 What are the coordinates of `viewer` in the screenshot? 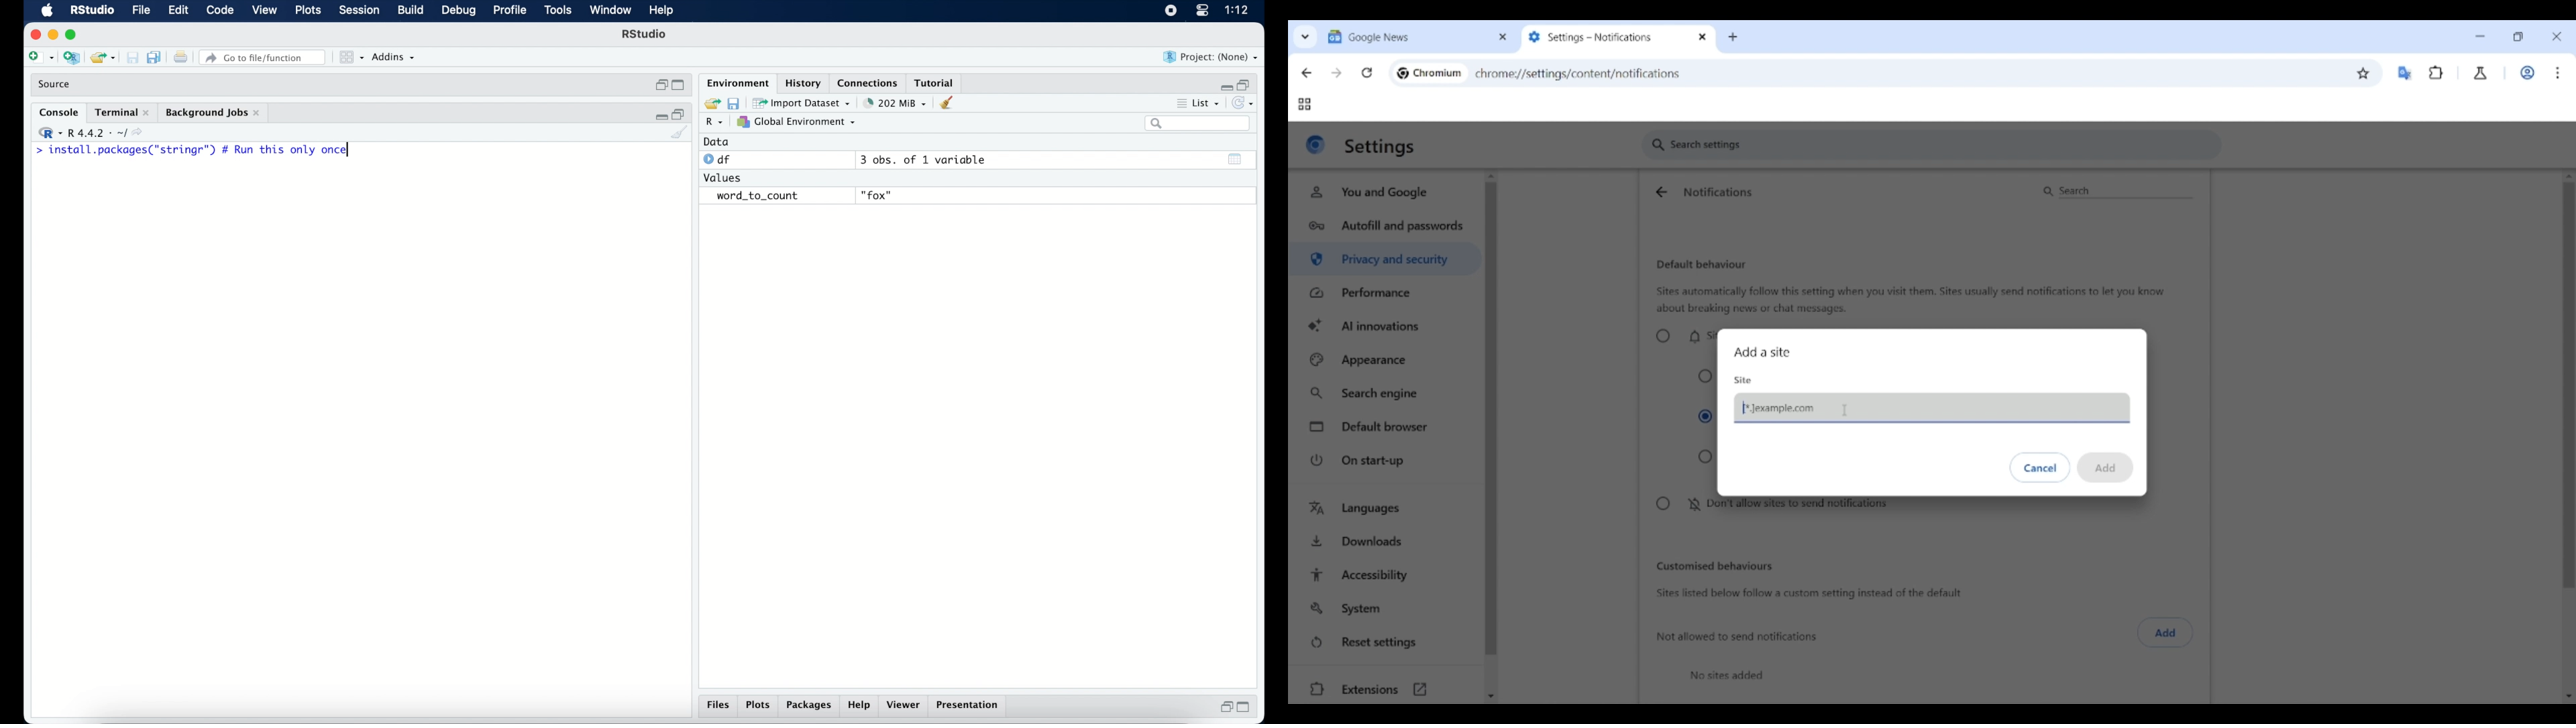 It's located at (904, 705).